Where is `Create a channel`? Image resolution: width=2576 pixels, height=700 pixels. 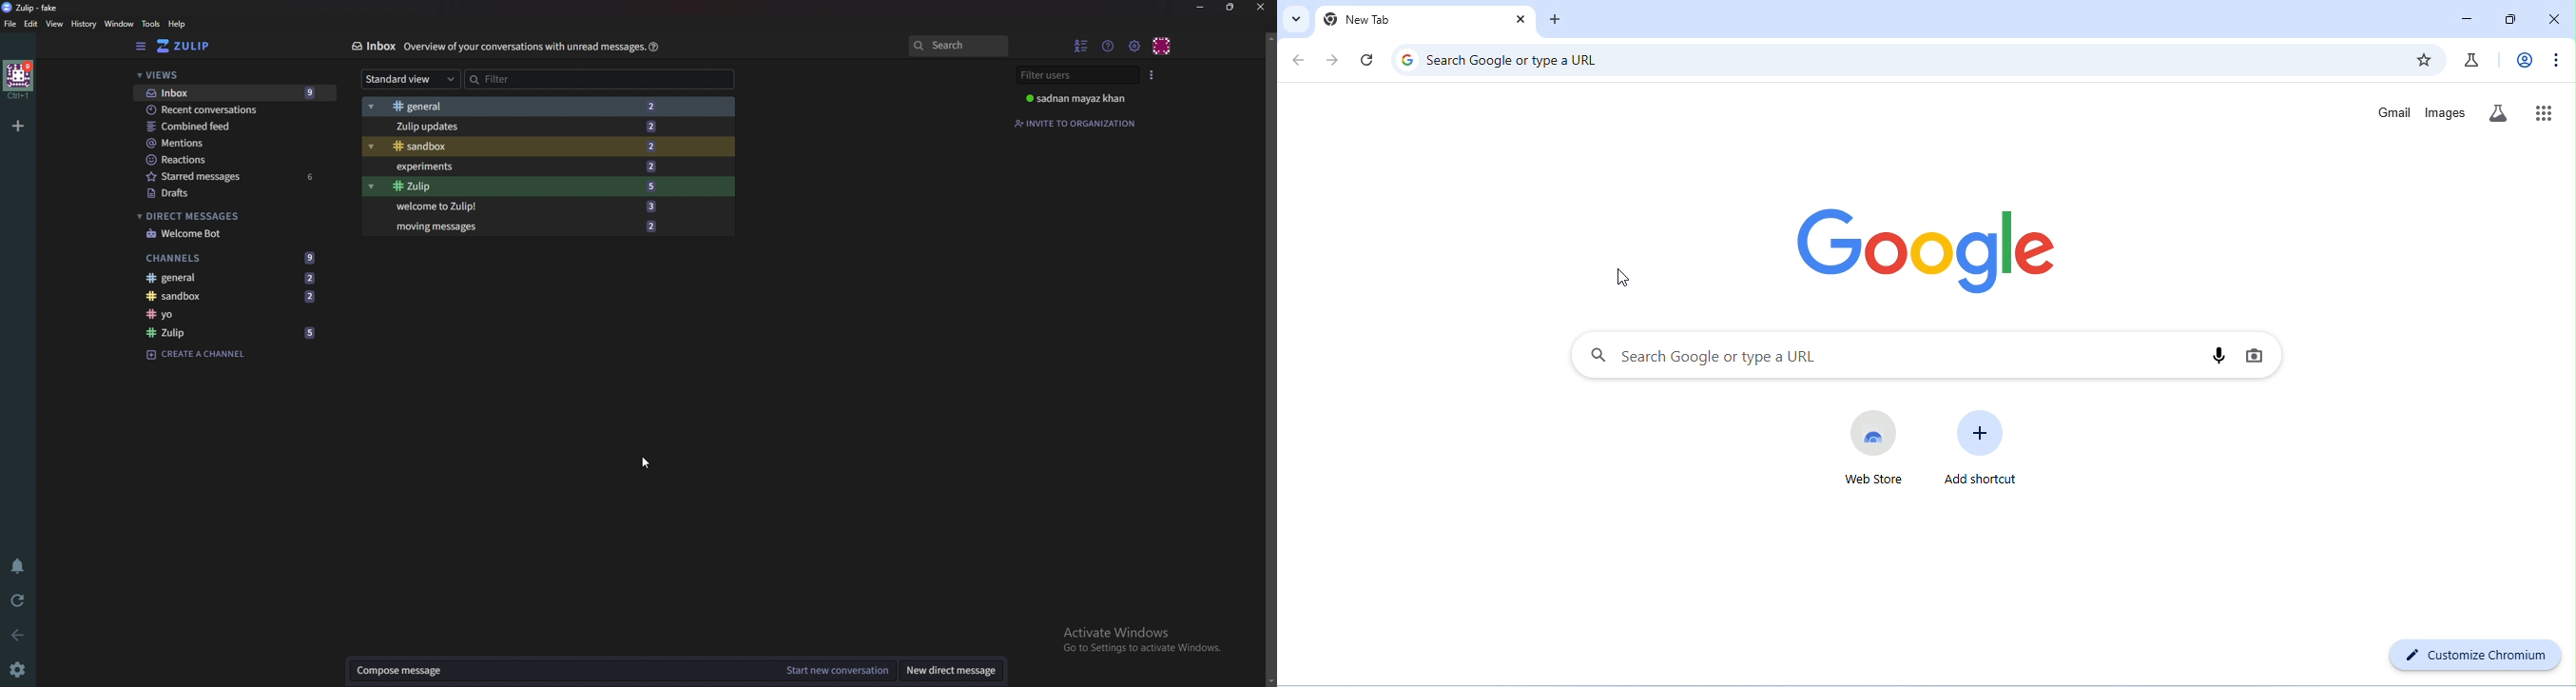 Create a channel is located at coordinates (202, 354).